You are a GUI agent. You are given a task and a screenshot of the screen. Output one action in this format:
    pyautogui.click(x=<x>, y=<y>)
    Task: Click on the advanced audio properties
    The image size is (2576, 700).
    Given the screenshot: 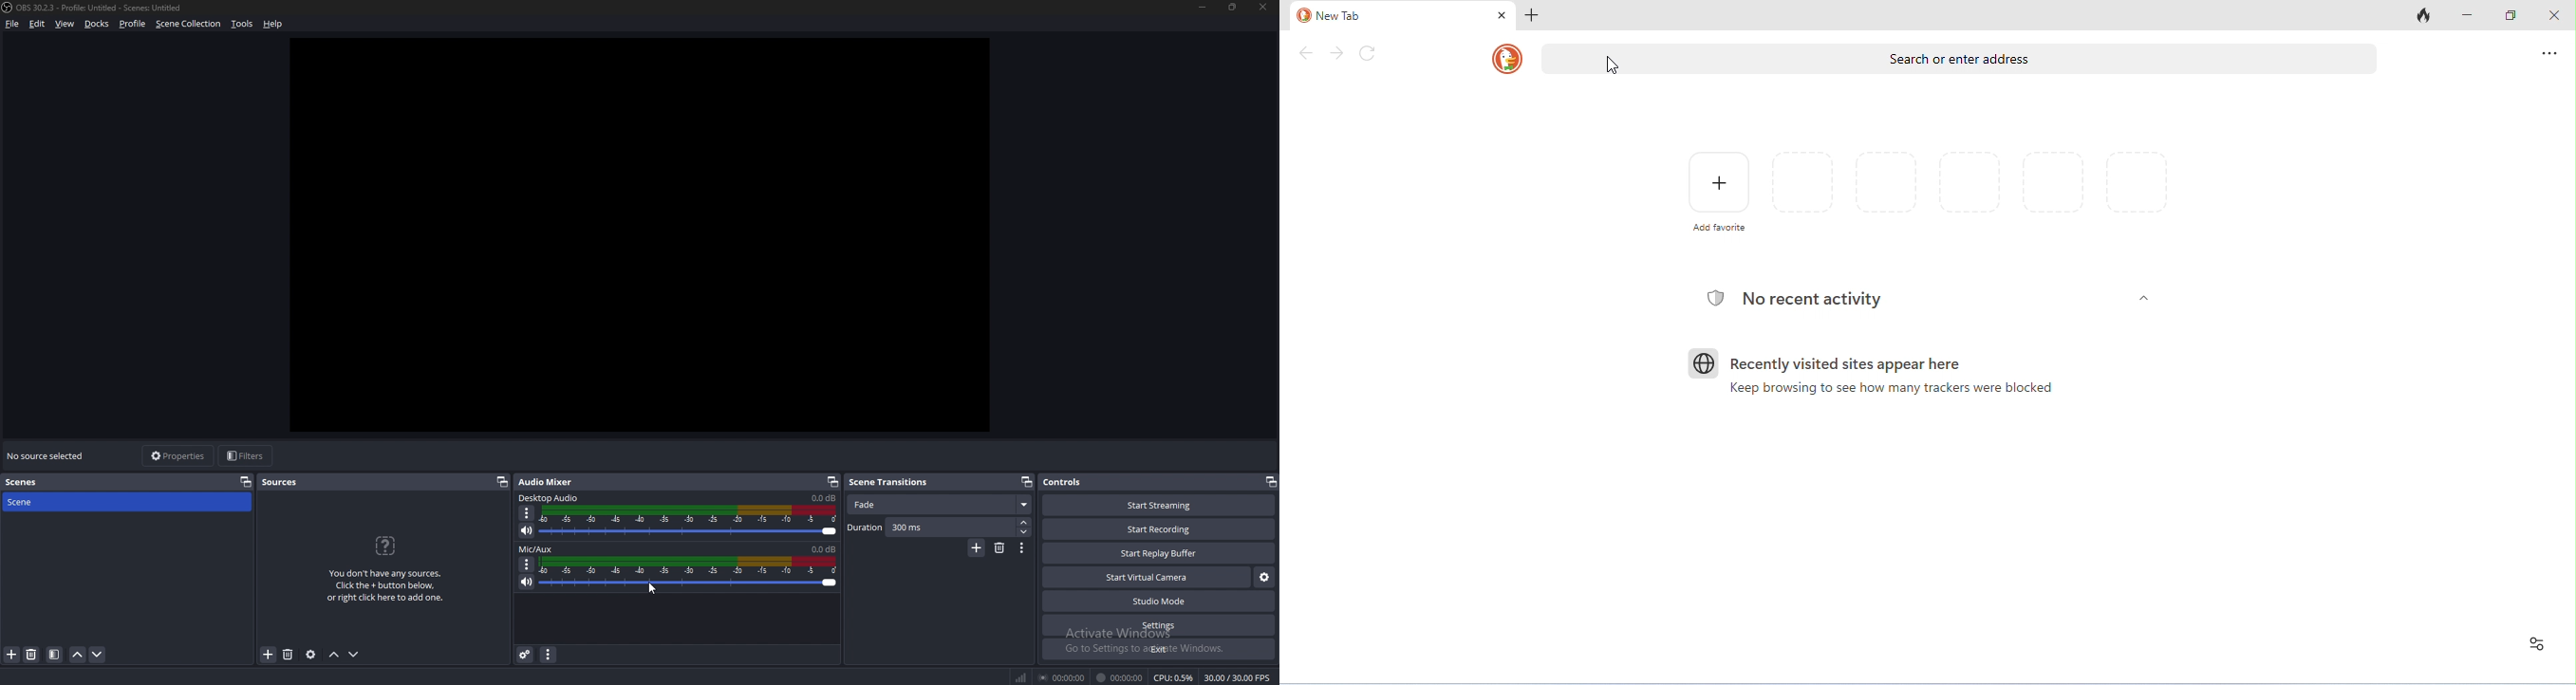 What is the action you would take?
    pyautogui.click(x=526, y=654)
    